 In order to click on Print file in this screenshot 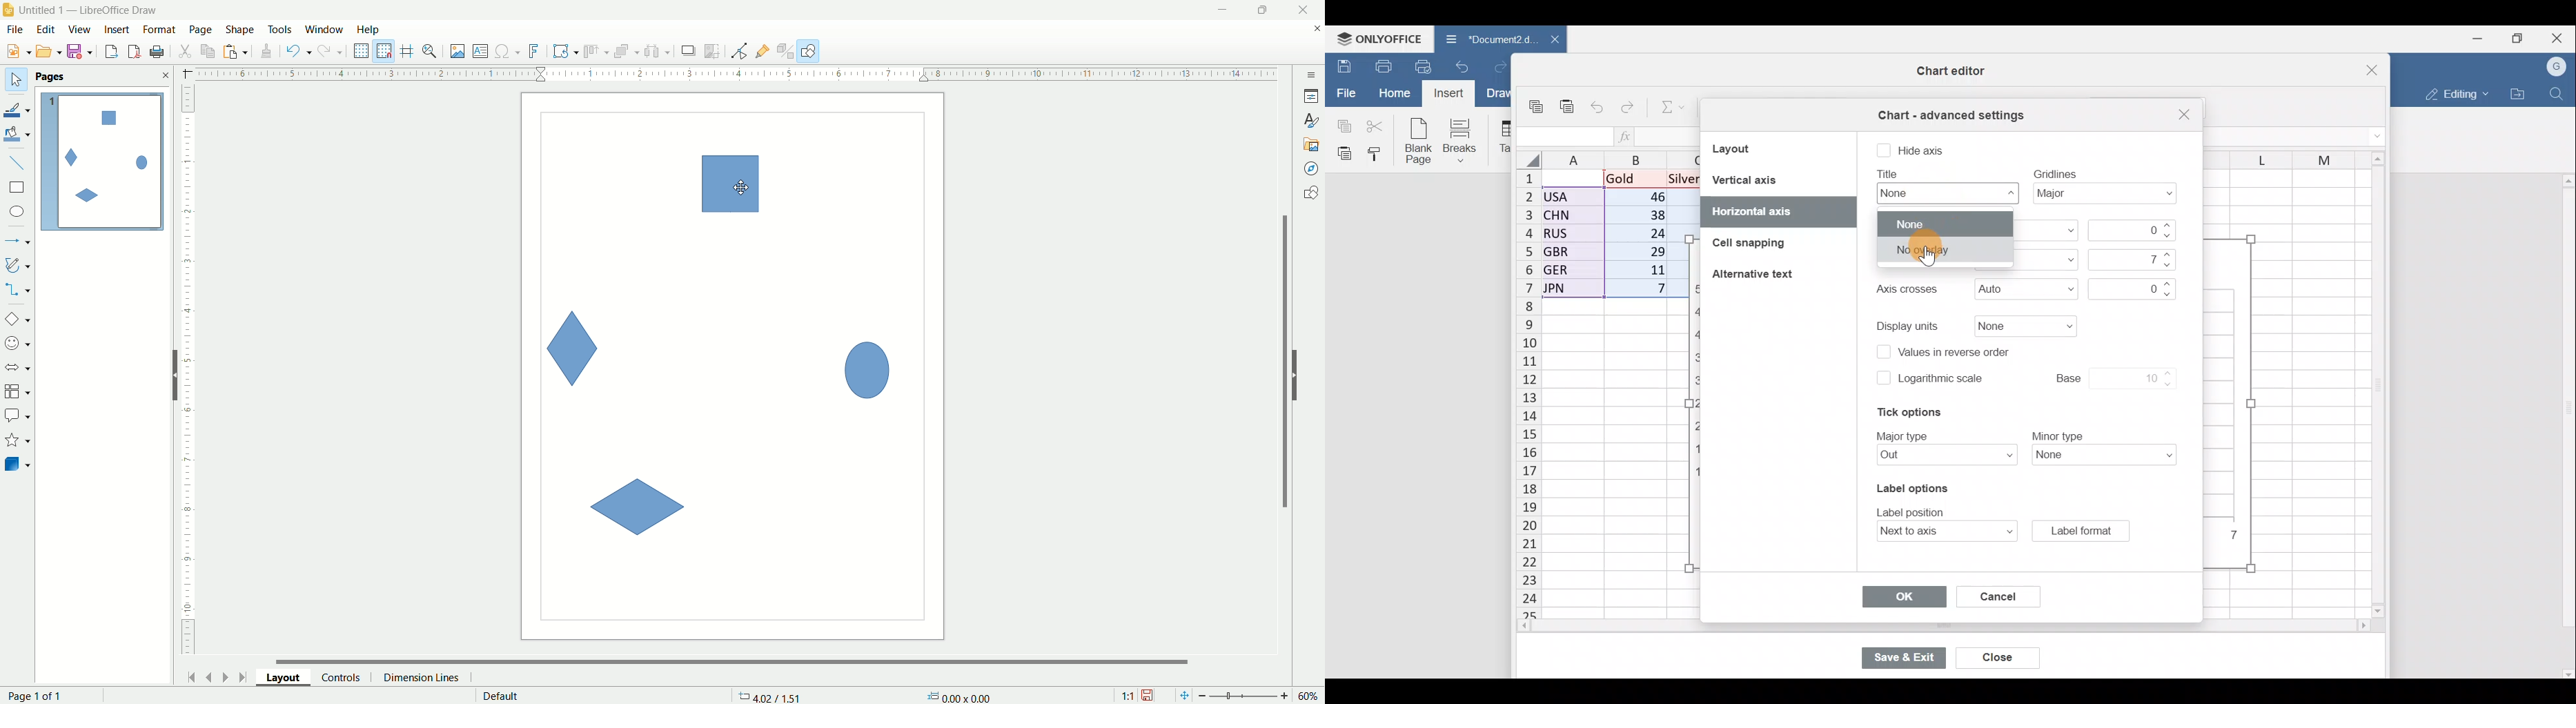, I will do `click(1381, 65)`.